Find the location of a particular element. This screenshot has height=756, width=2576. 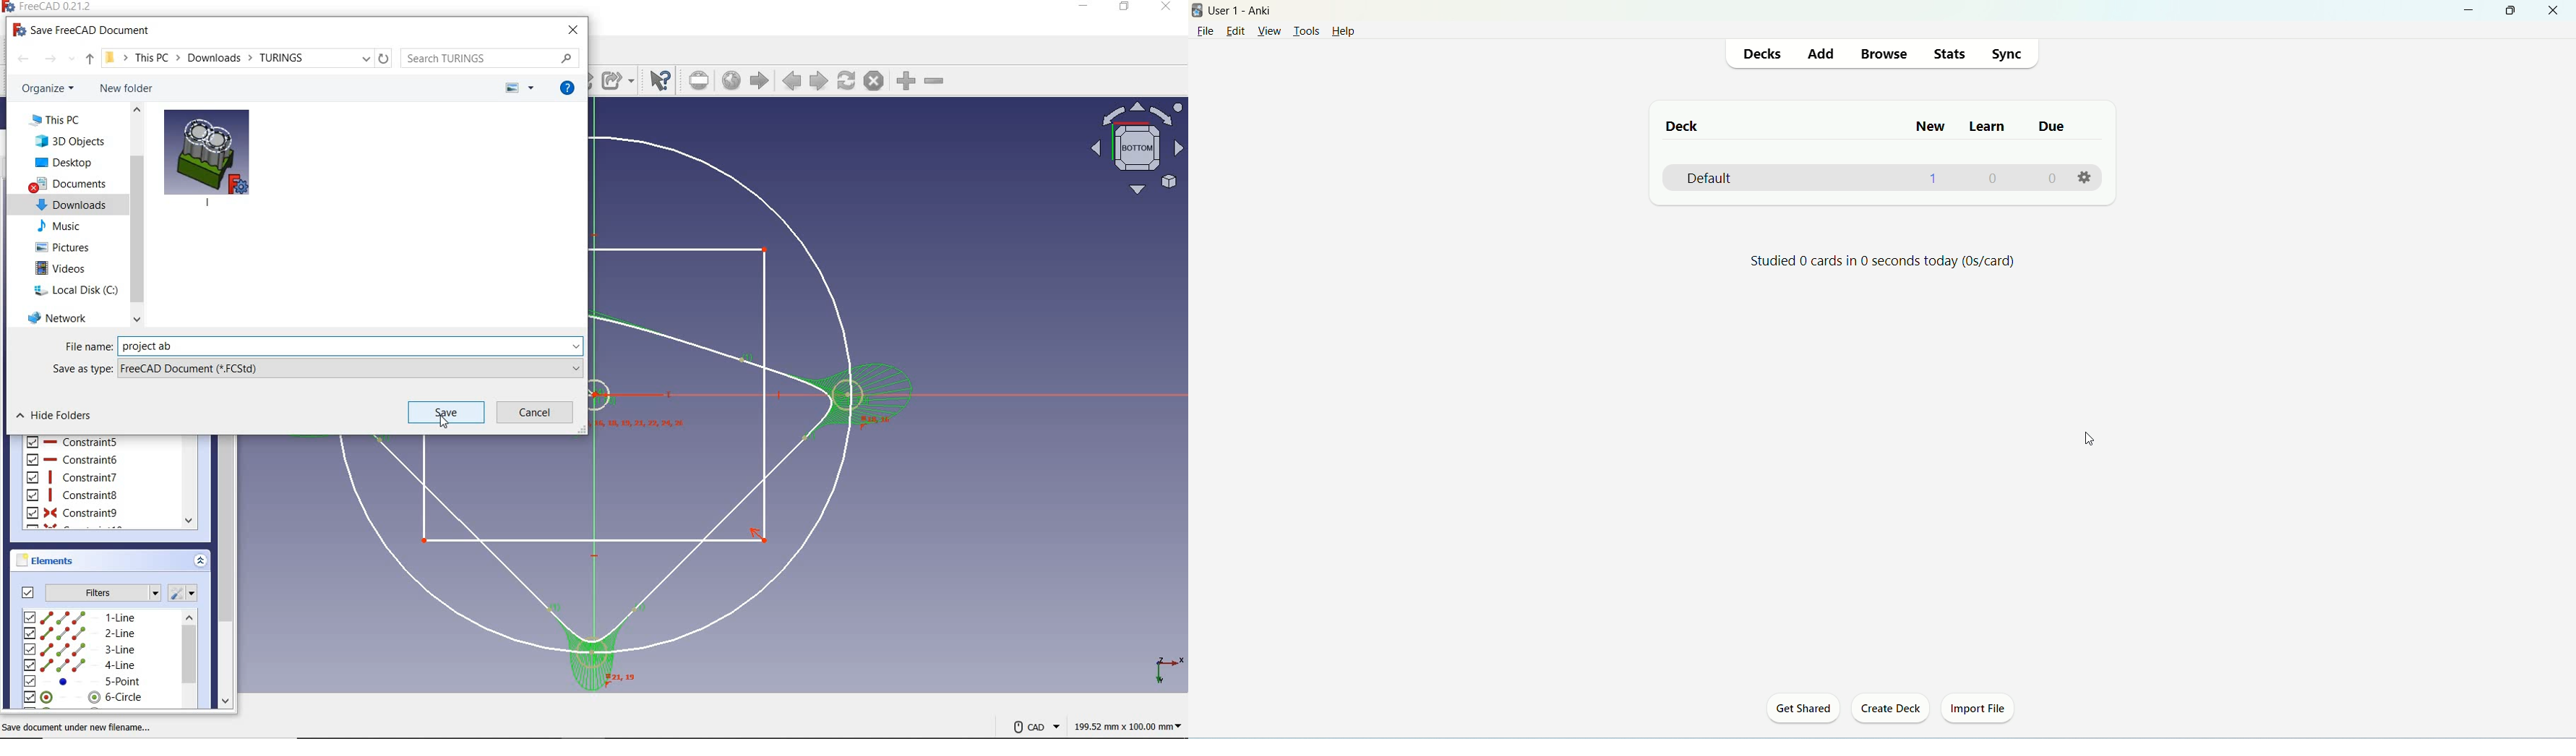

get shared is located at coordinates (1803, 708).